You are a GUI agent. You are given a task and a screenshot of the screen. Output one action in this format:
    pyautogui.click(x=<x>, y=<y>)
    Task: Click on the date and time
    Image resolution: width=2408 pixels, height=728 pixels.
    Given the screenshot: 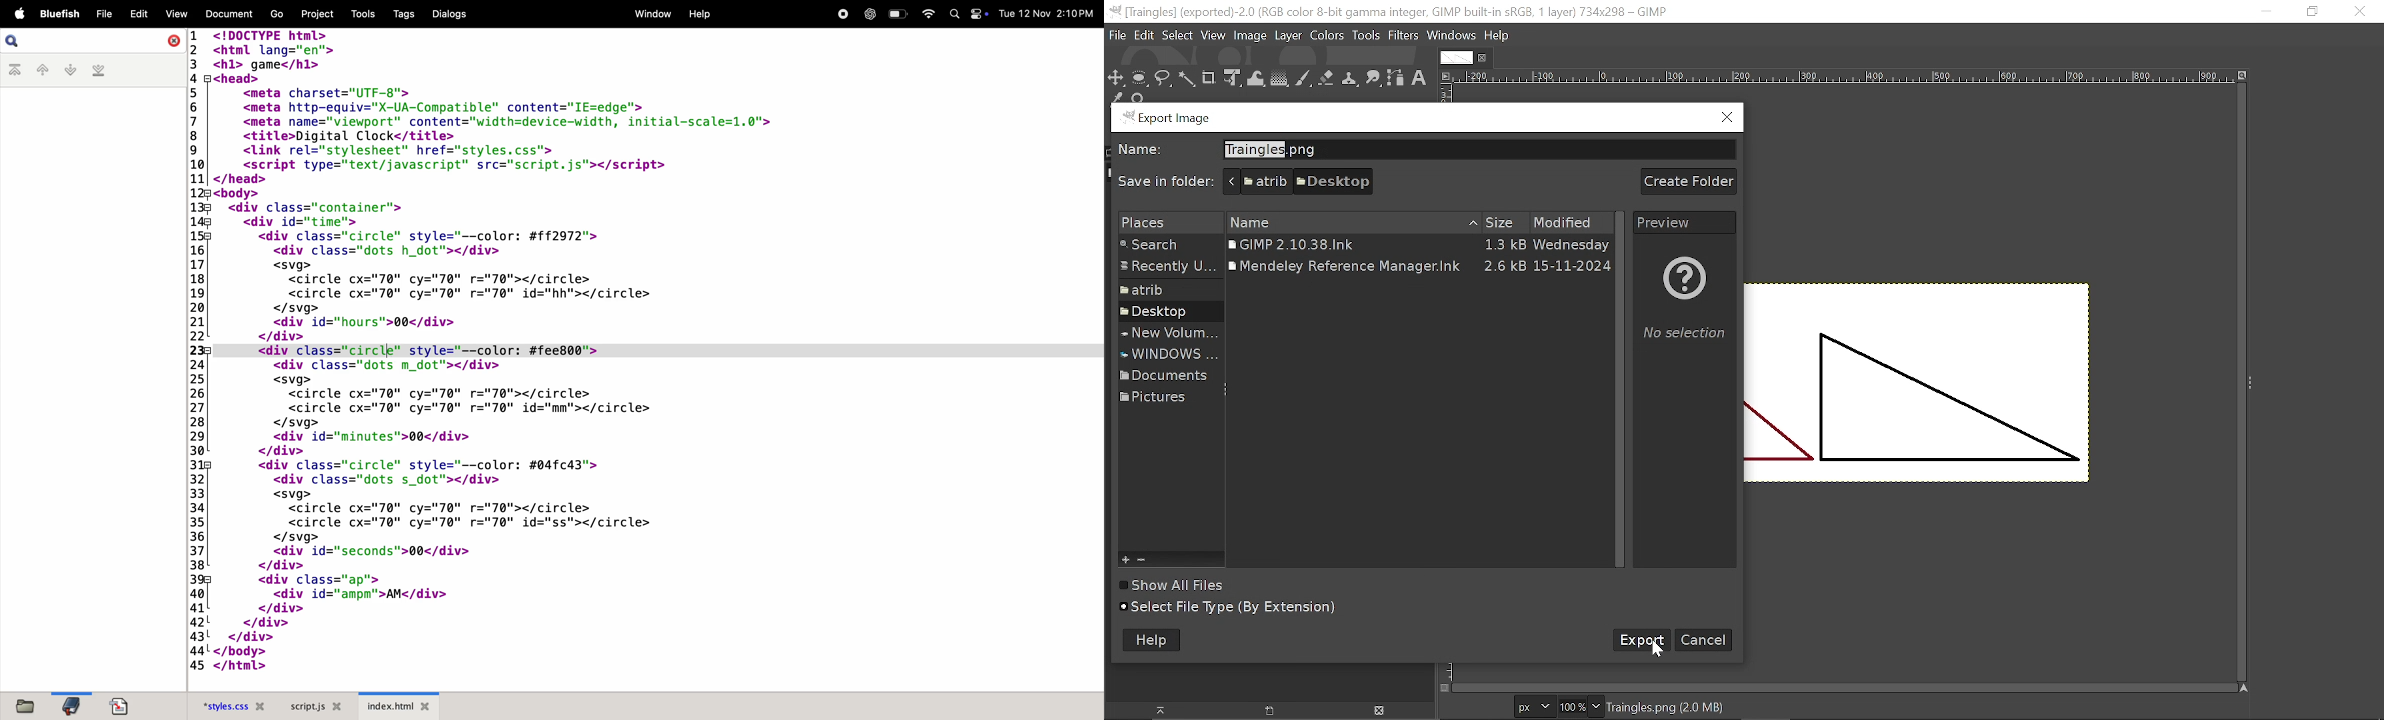 What is the action you would take?
    pyautogui.click(x=1046, y=14)
    